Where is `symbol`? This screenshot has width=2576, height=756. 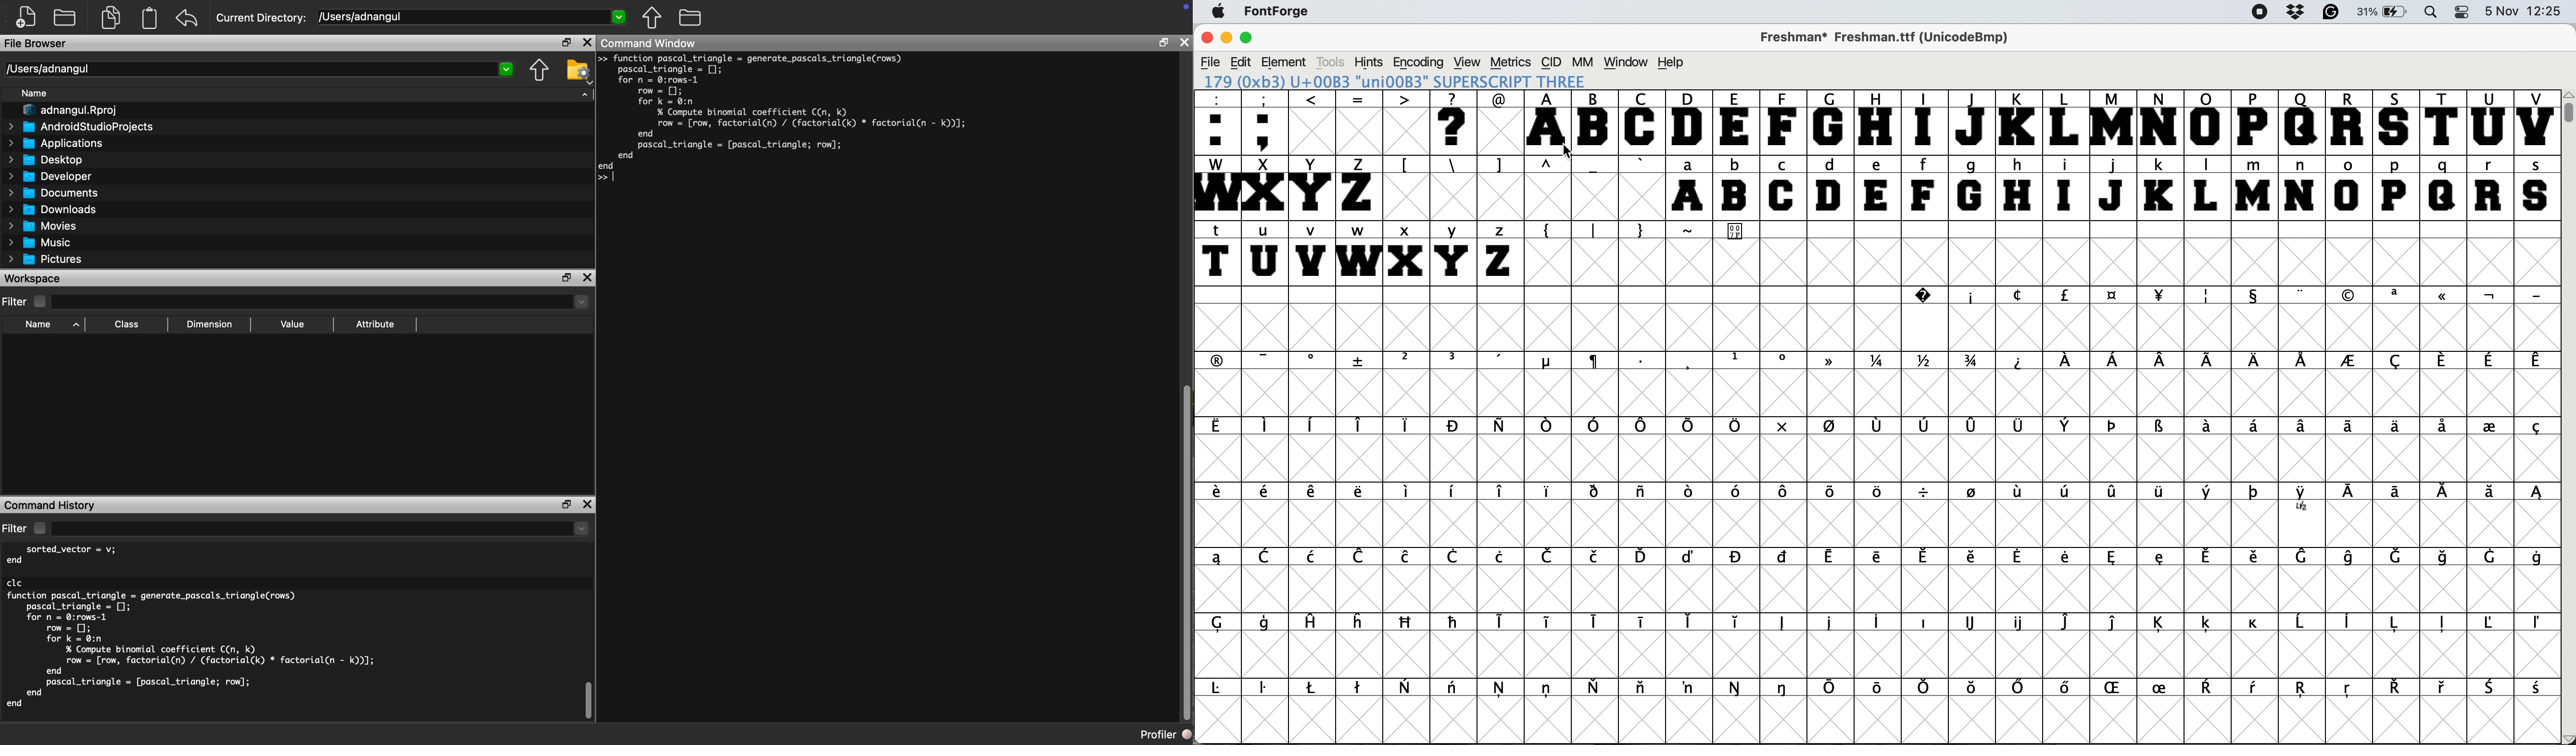 symbol is located at coordinates (2350, 425).